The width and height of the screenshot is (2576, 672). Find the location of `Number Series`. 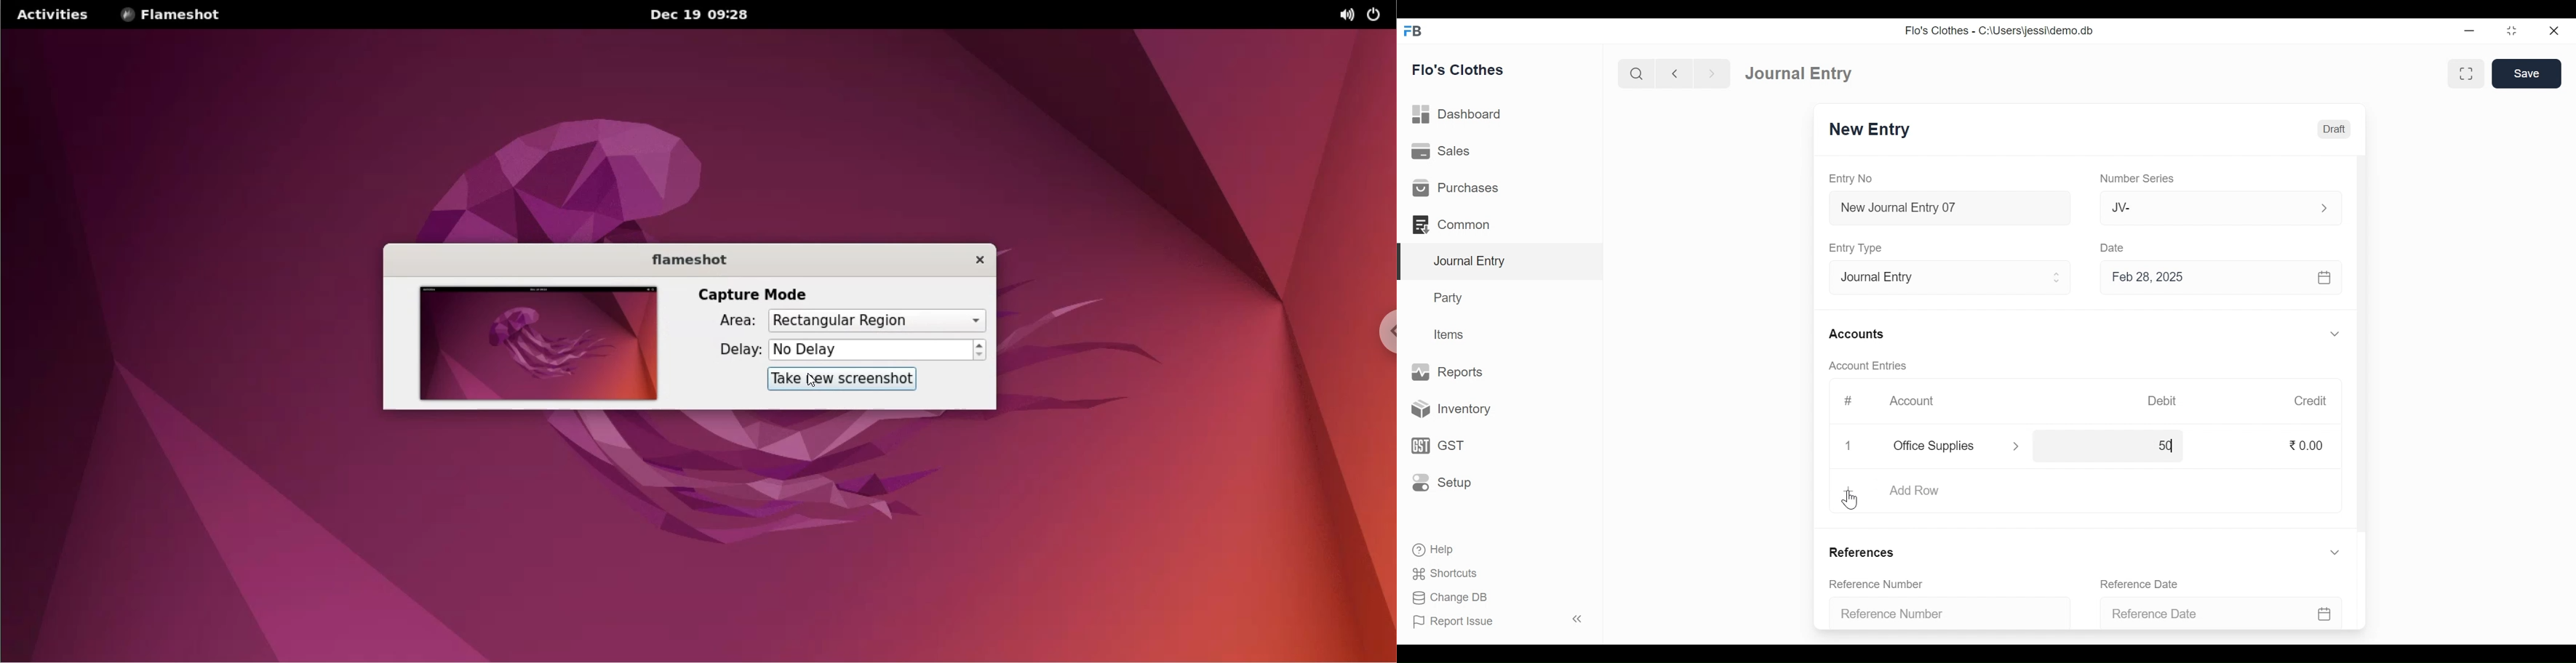

Number Series is located at coordinates (2138, 179).